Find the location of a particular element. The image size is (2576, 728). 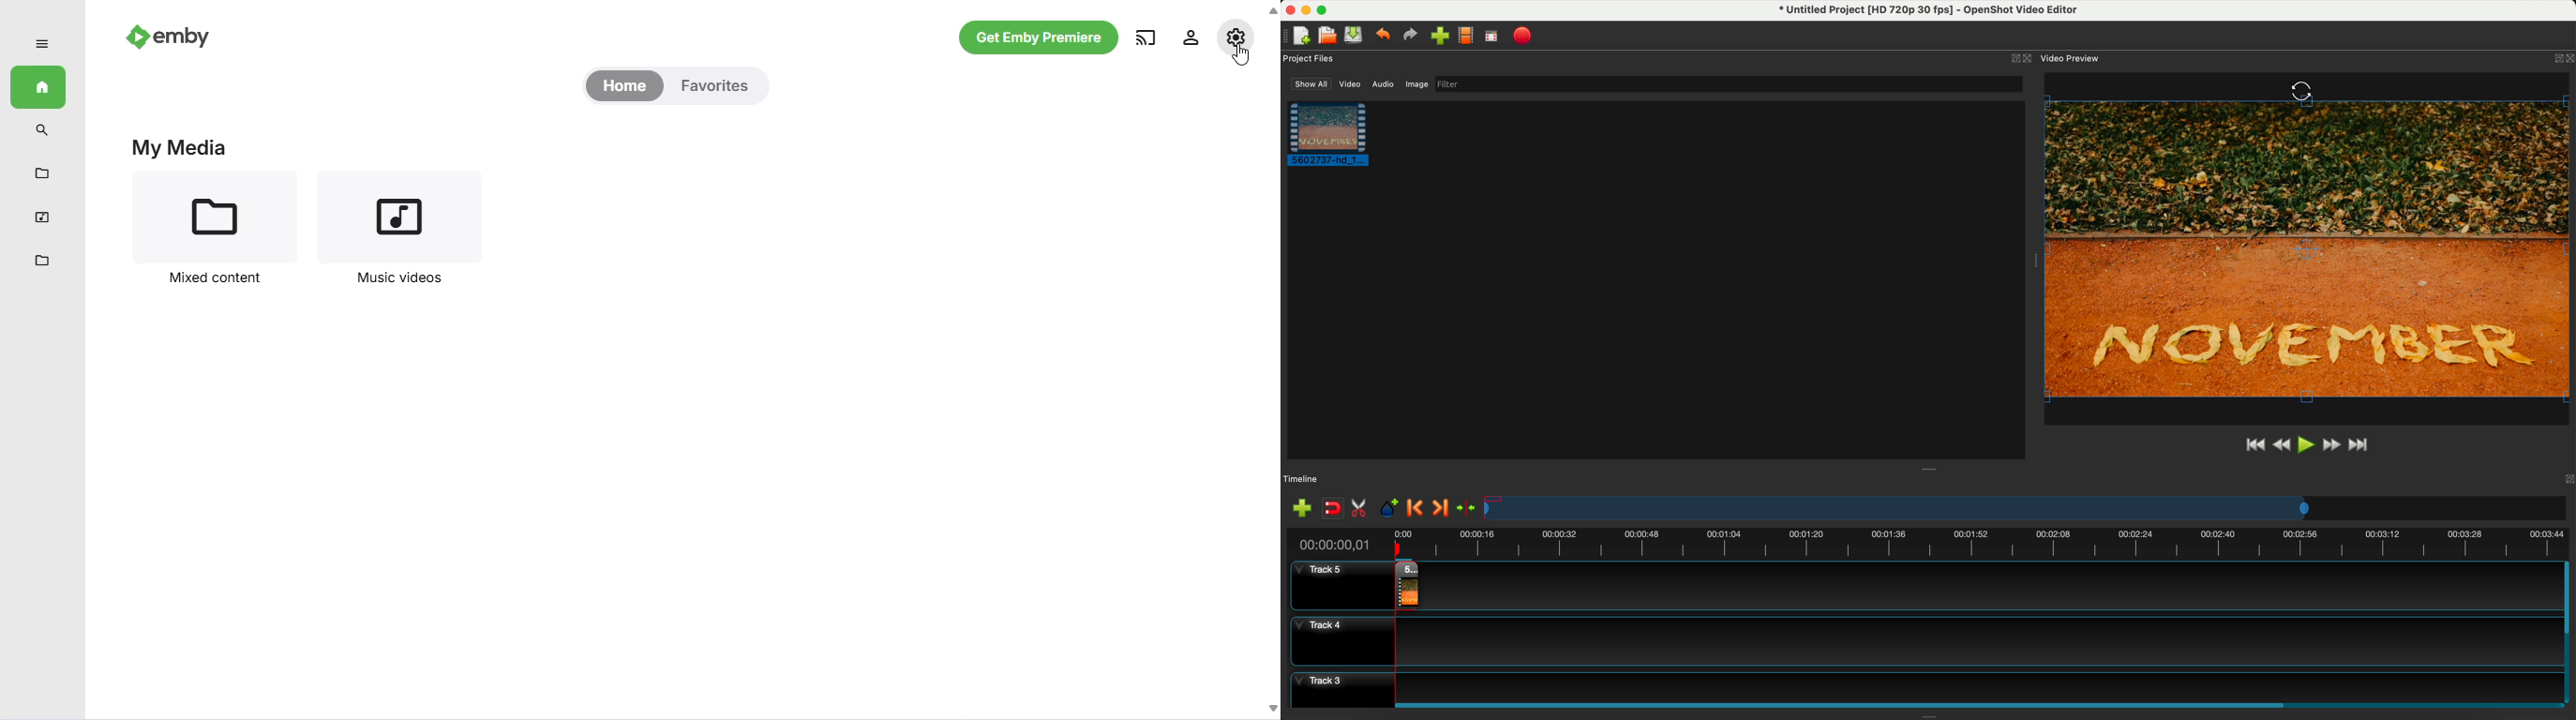

home is located at coordinates (37, 87).